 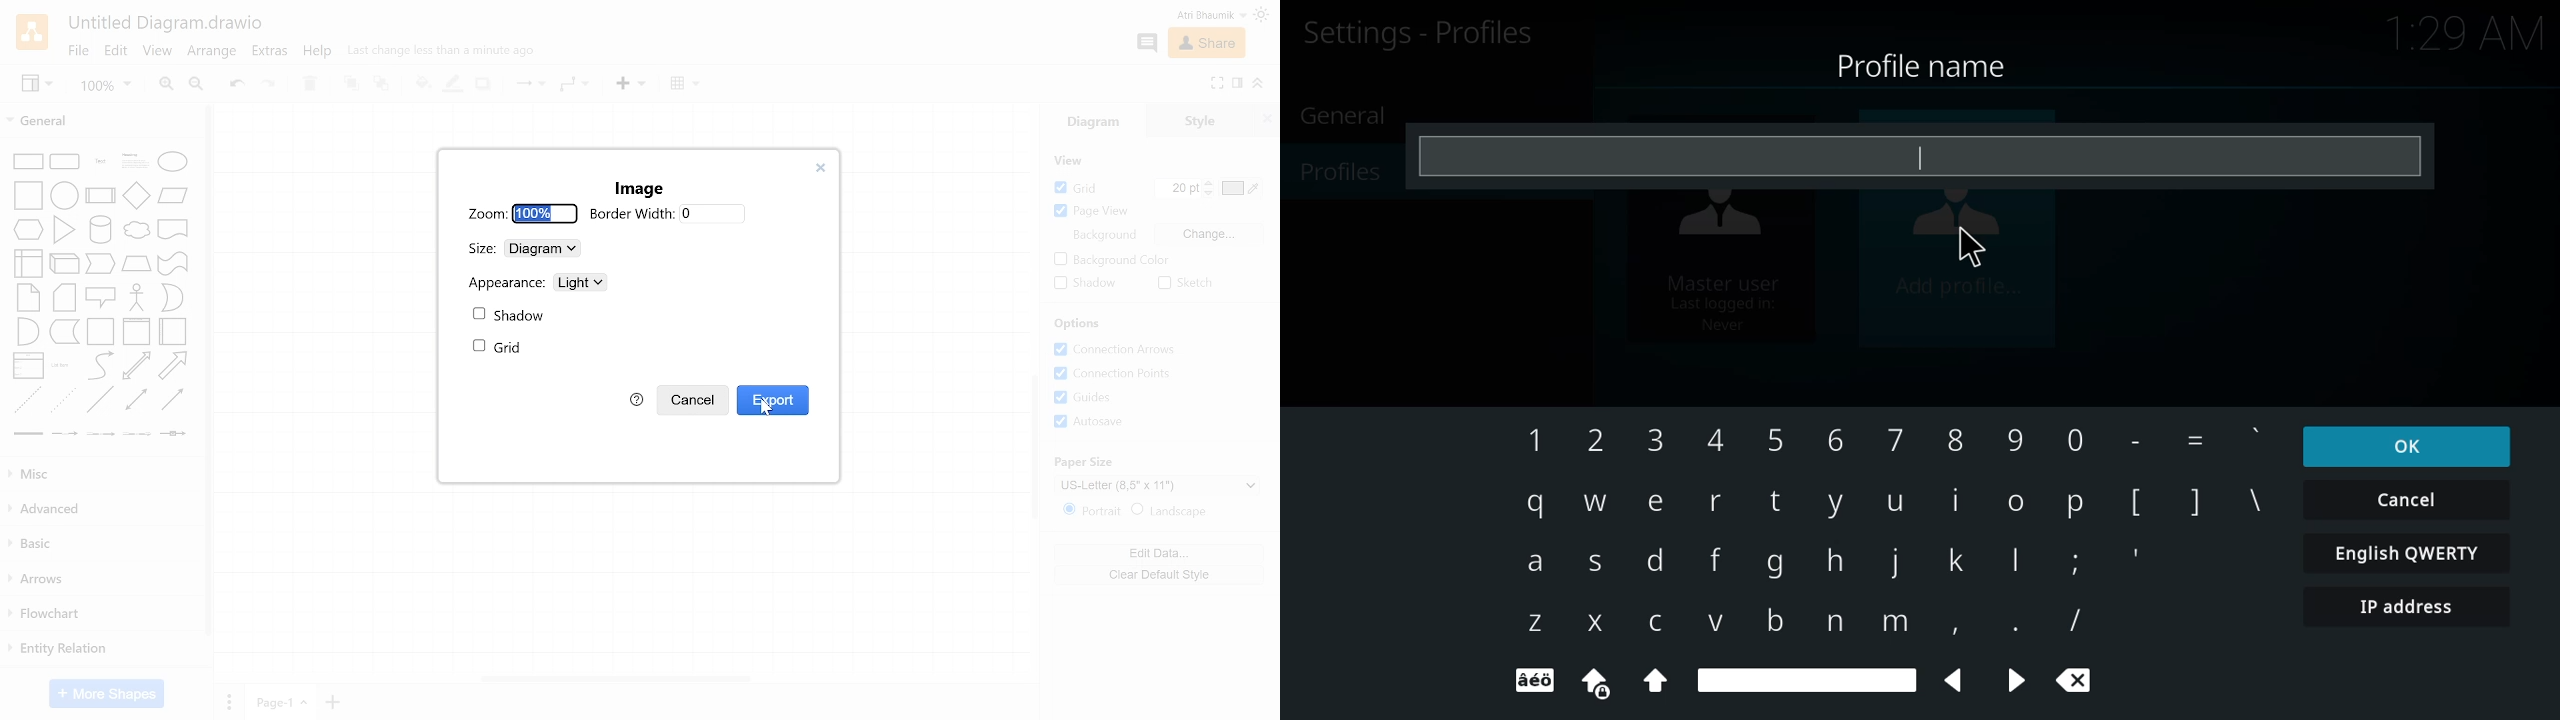 What do you see at coordinates (1597, 688) in the screenshot?
I see `uppercase locked` at bounding box center [1597, 688].